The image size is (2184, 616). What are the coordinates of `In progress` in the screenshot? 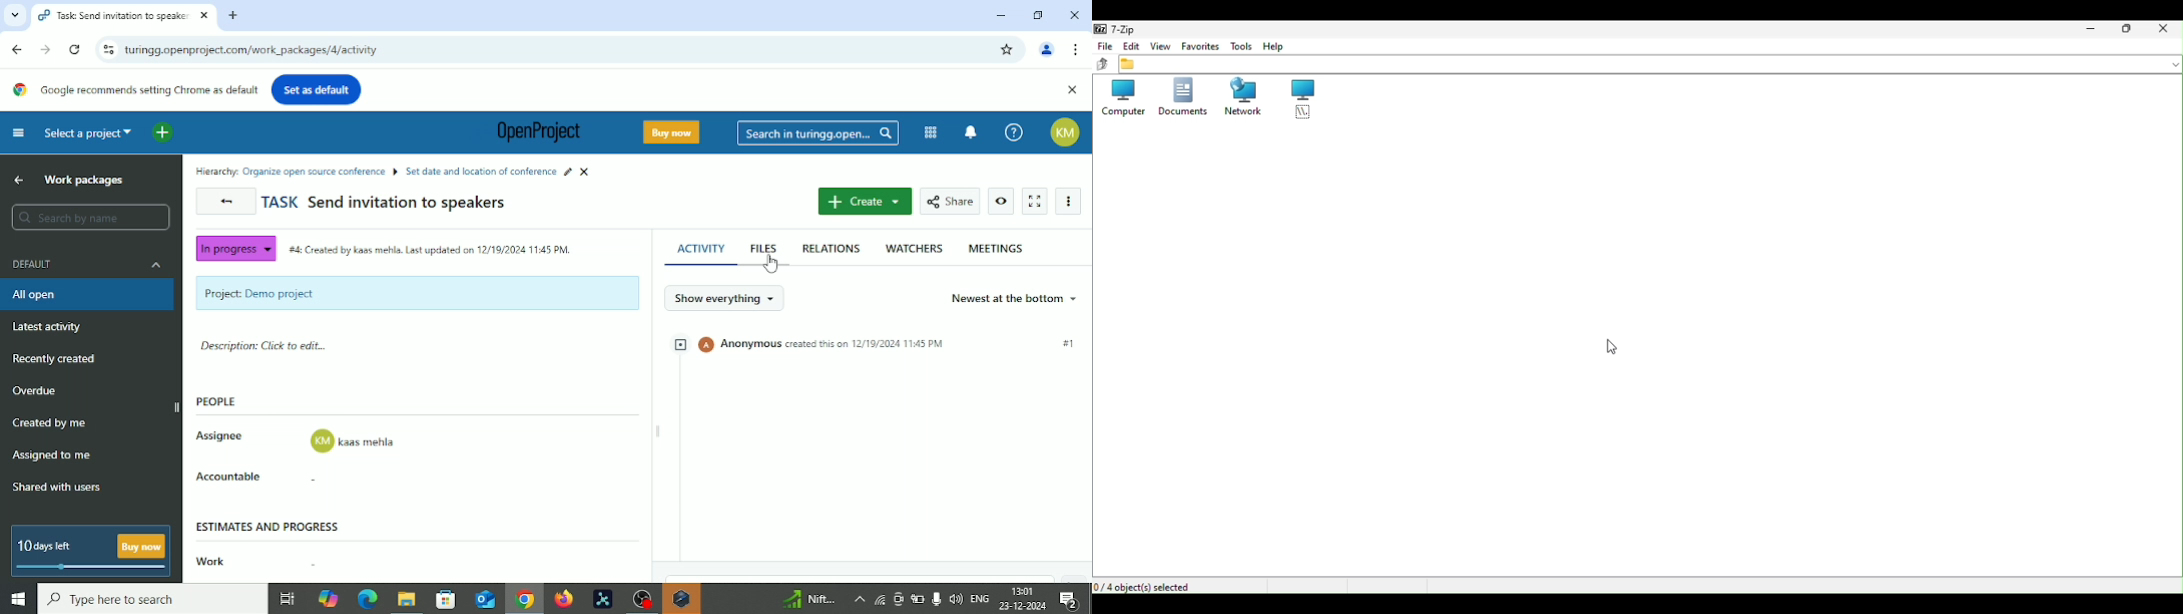 It's located at (234, 249).